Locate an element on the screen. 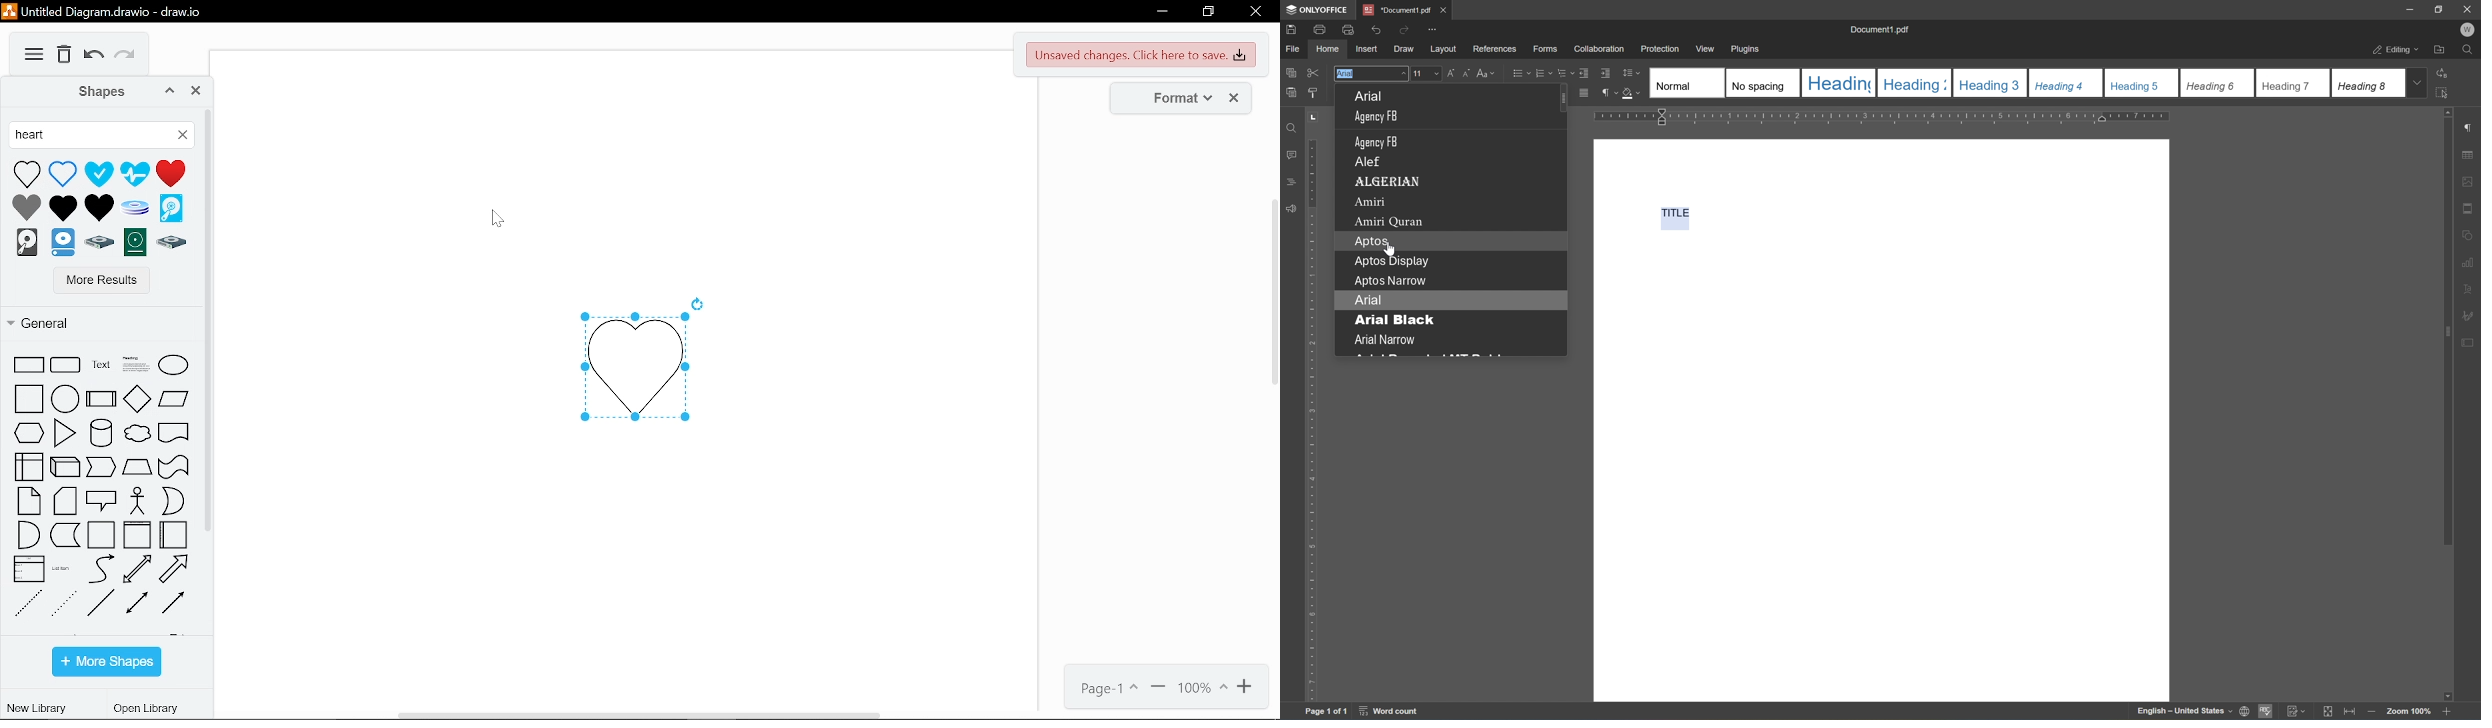 This screenshot has width=2492, height=728. bullets is located at coordinates (1520, 72).